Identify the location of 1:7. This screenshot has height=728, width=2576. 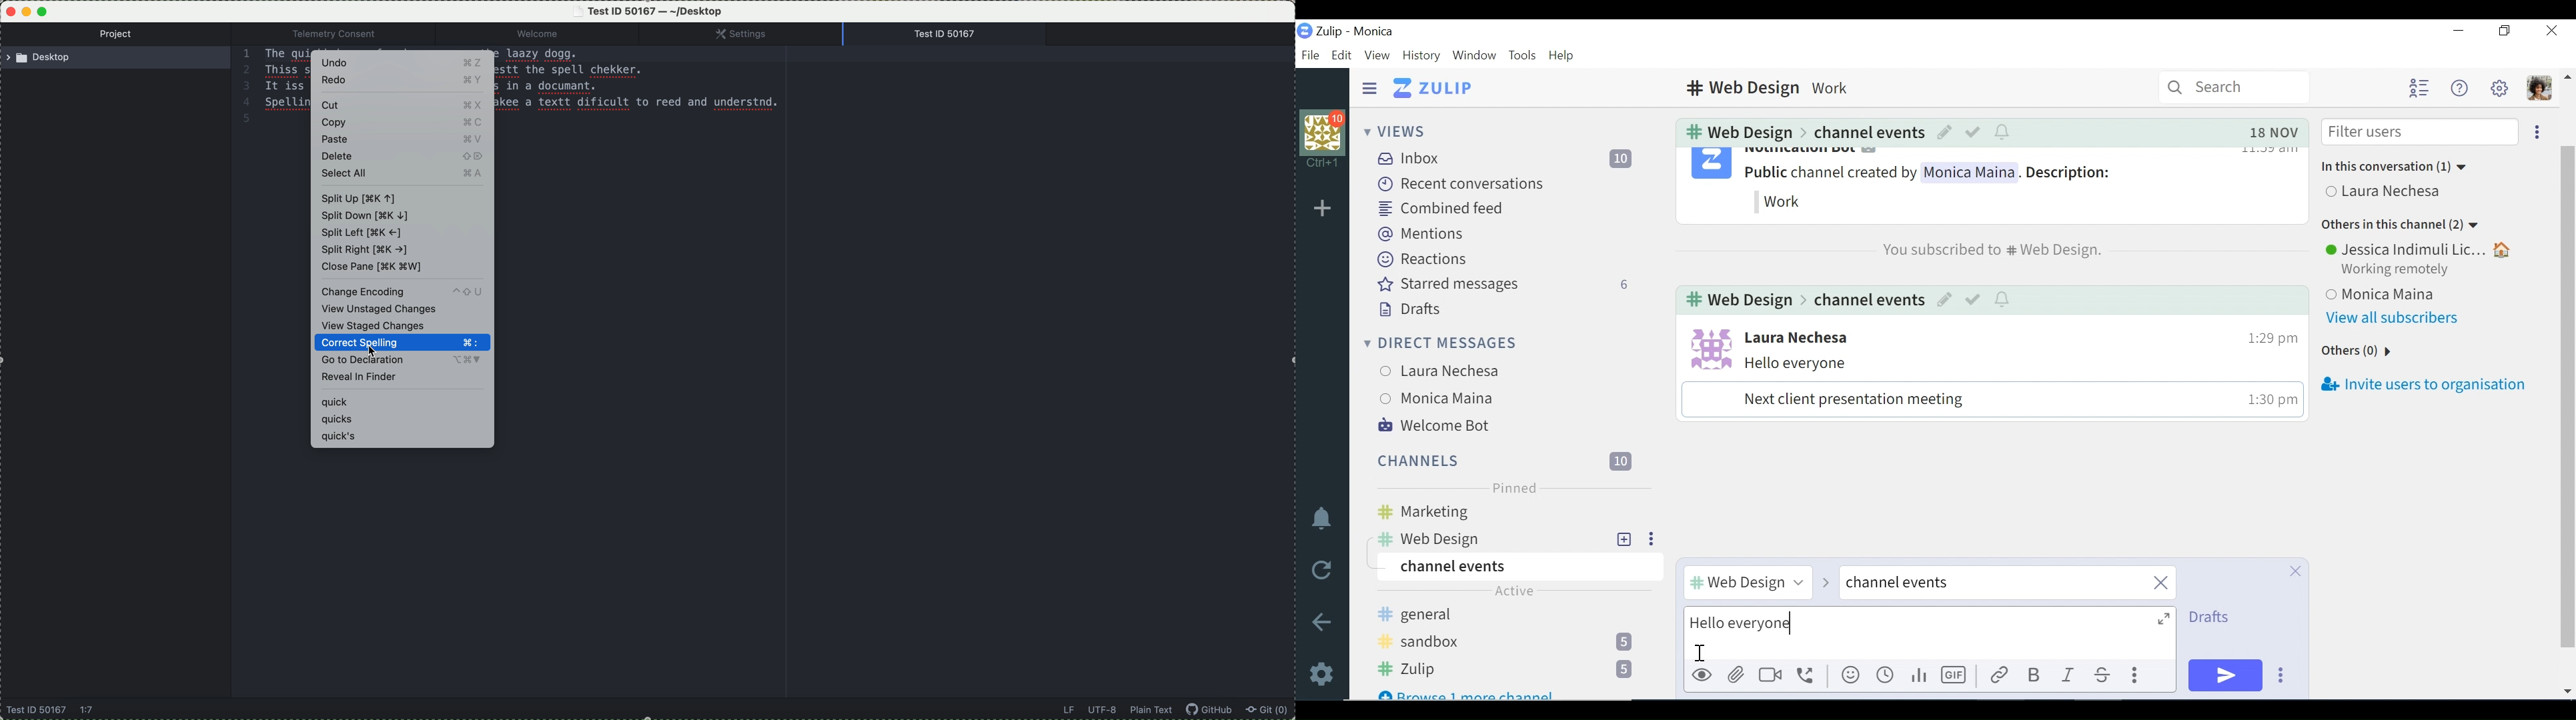
(88, 711).